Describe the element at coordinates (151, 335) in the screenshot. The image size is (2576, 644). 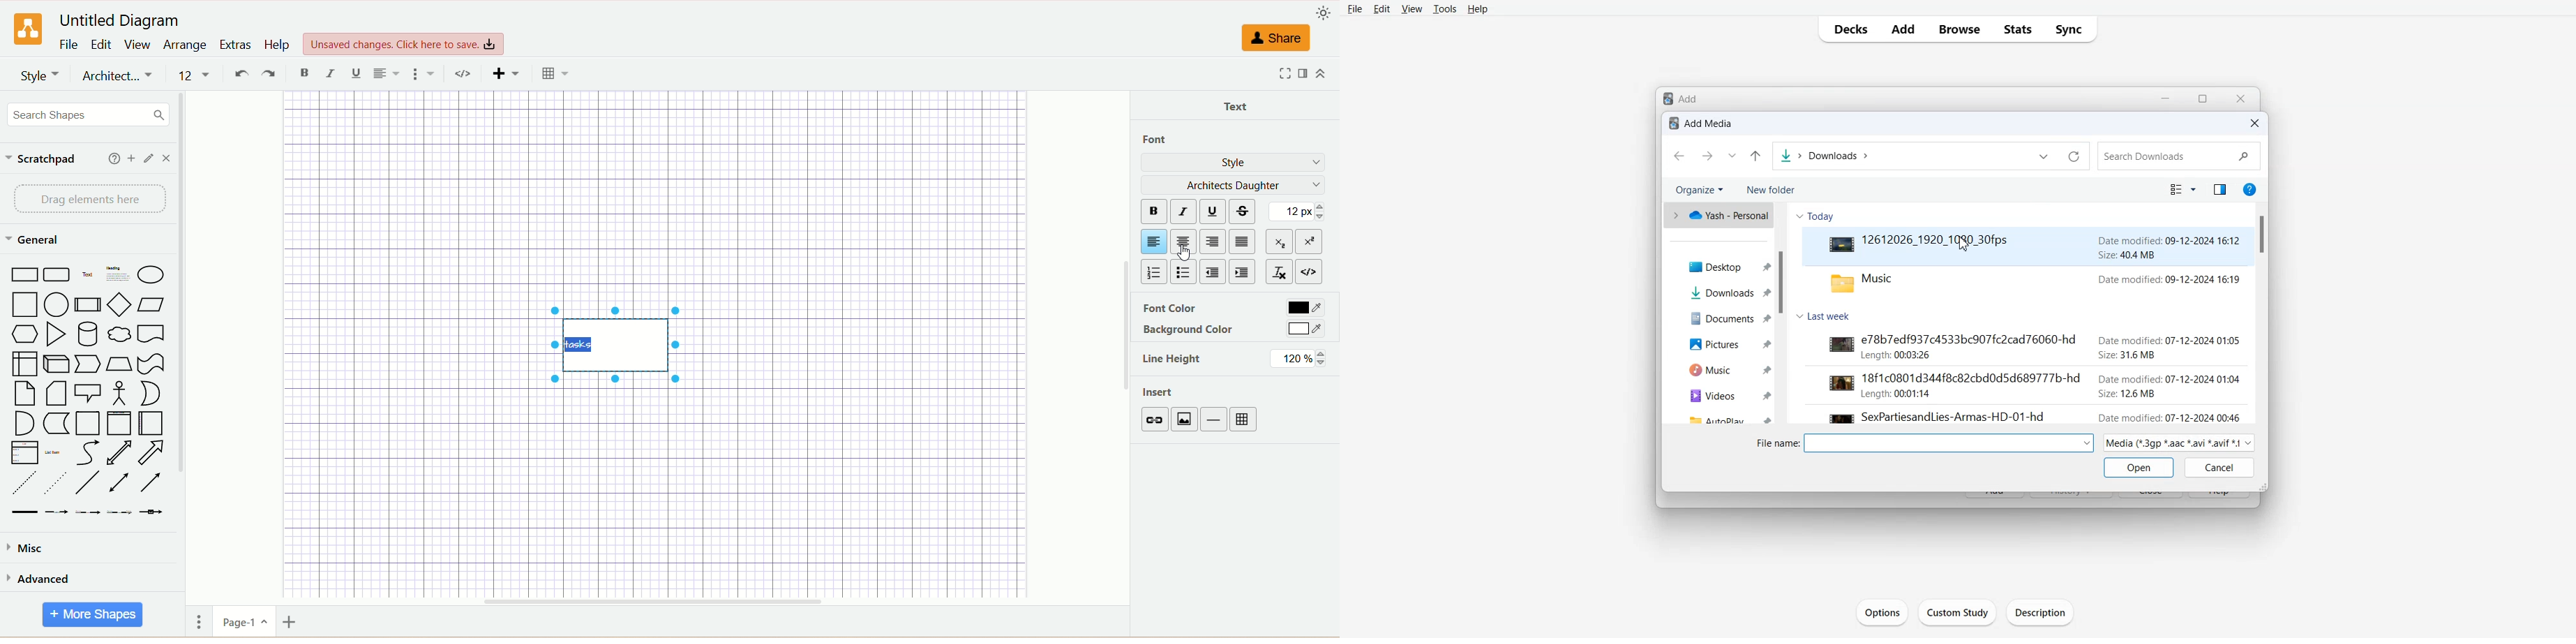
I see `Bookmark` at that location.